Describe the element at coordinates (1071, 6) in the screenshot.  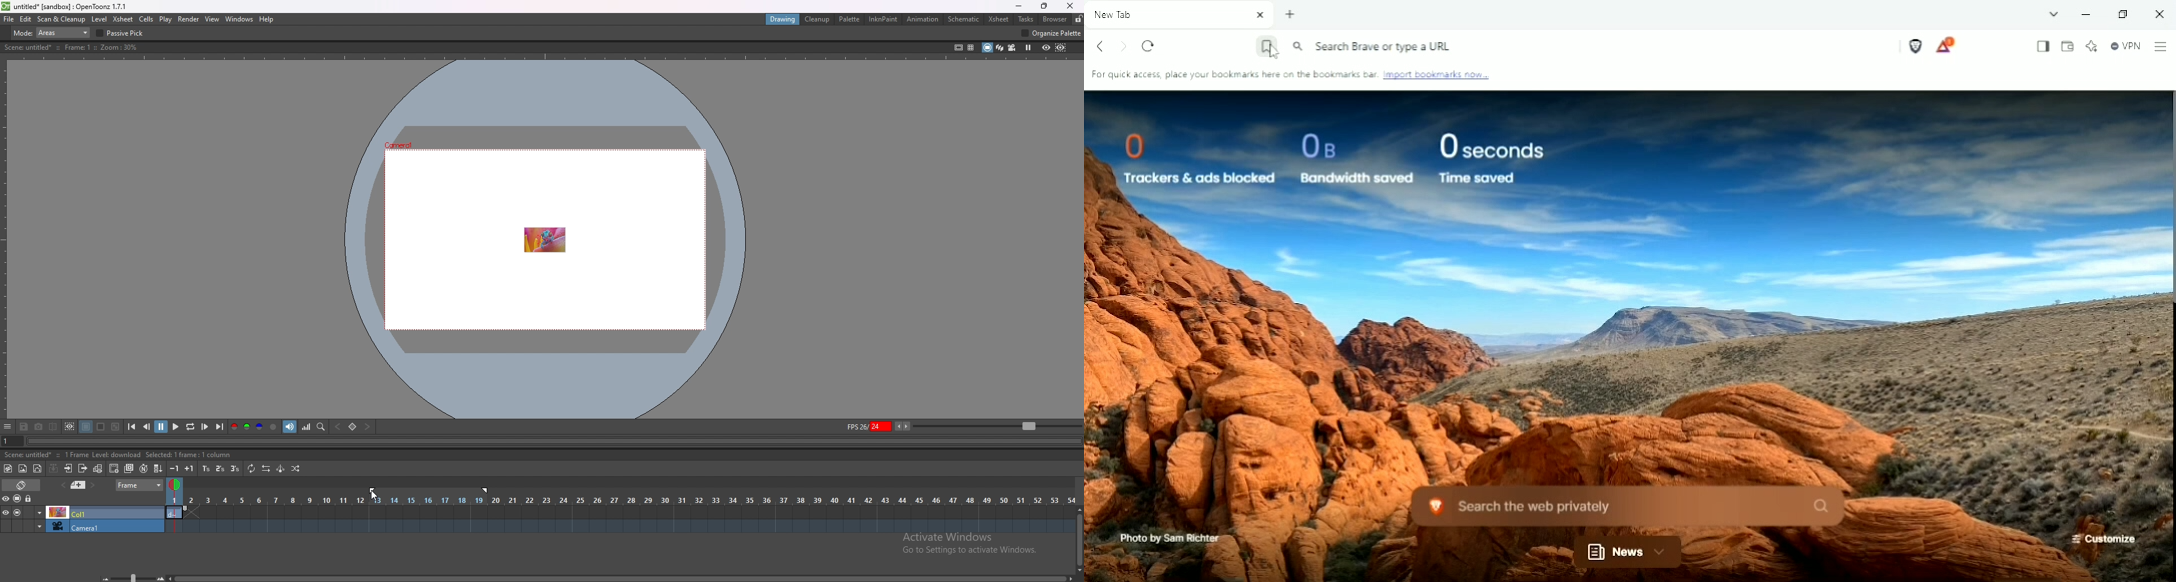
I see `close` at that location.